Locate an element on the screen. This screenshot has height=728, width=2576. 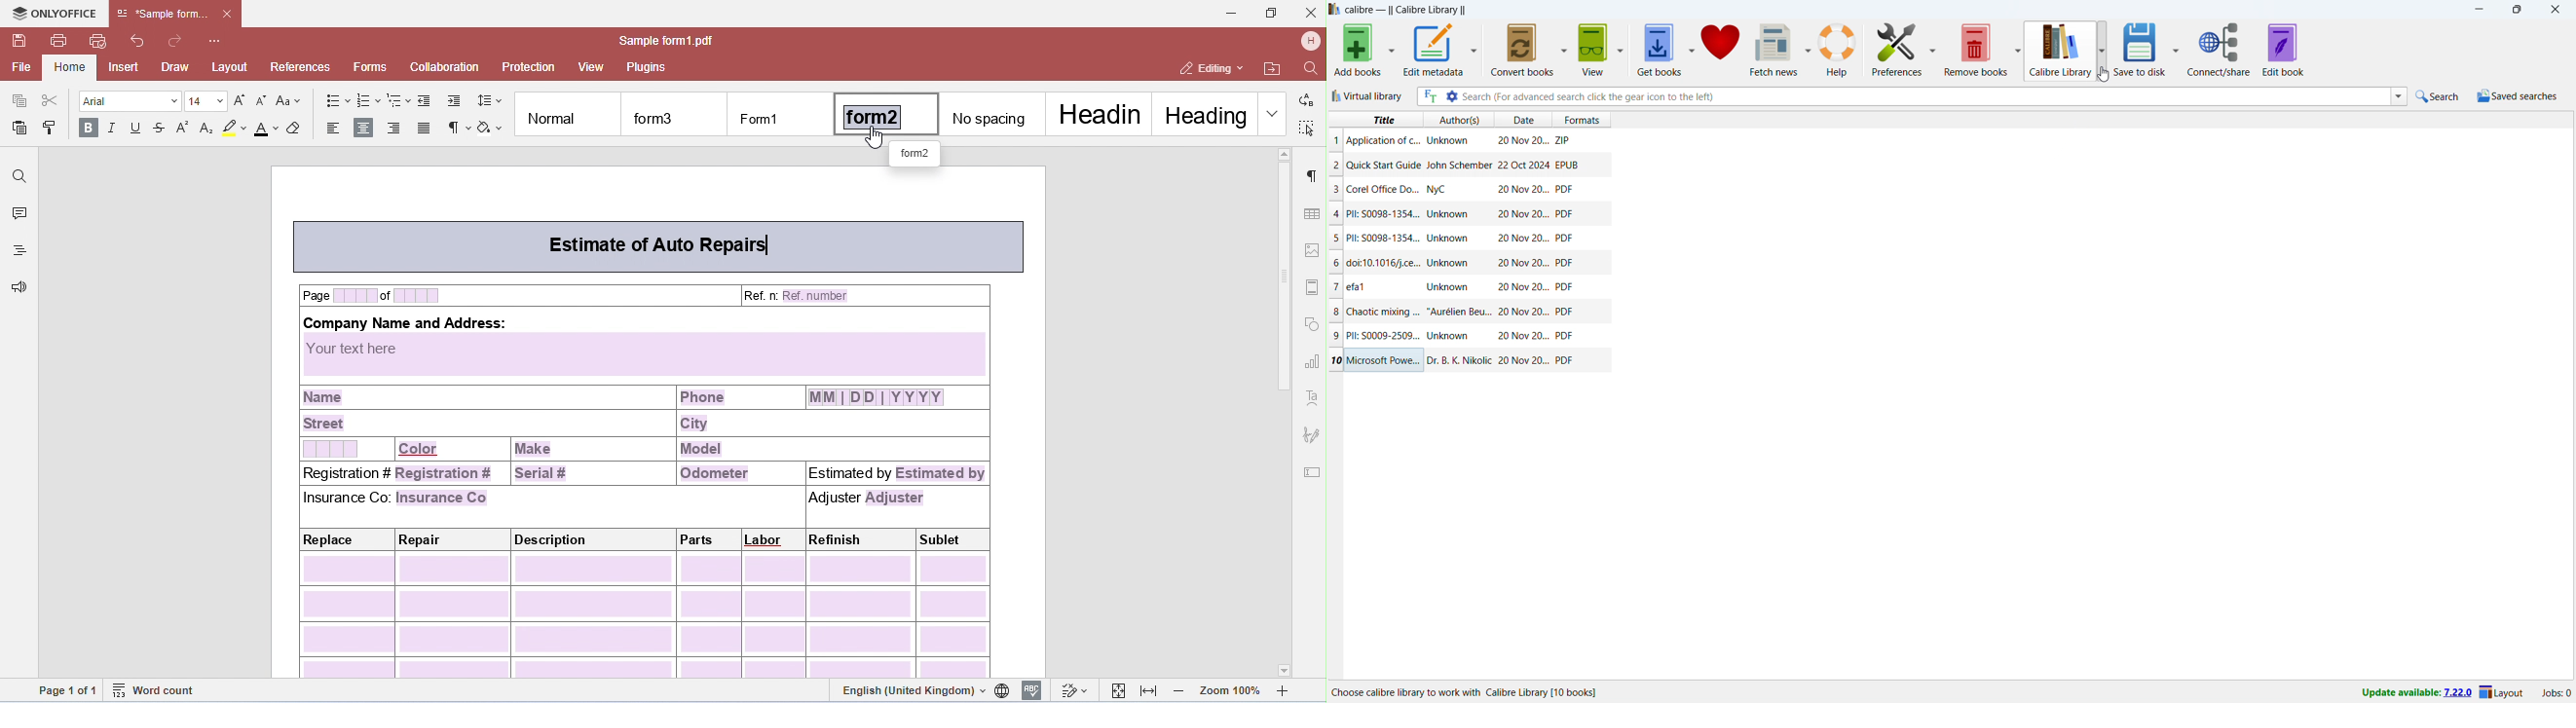
add books is located at coordinates (1358, 50).